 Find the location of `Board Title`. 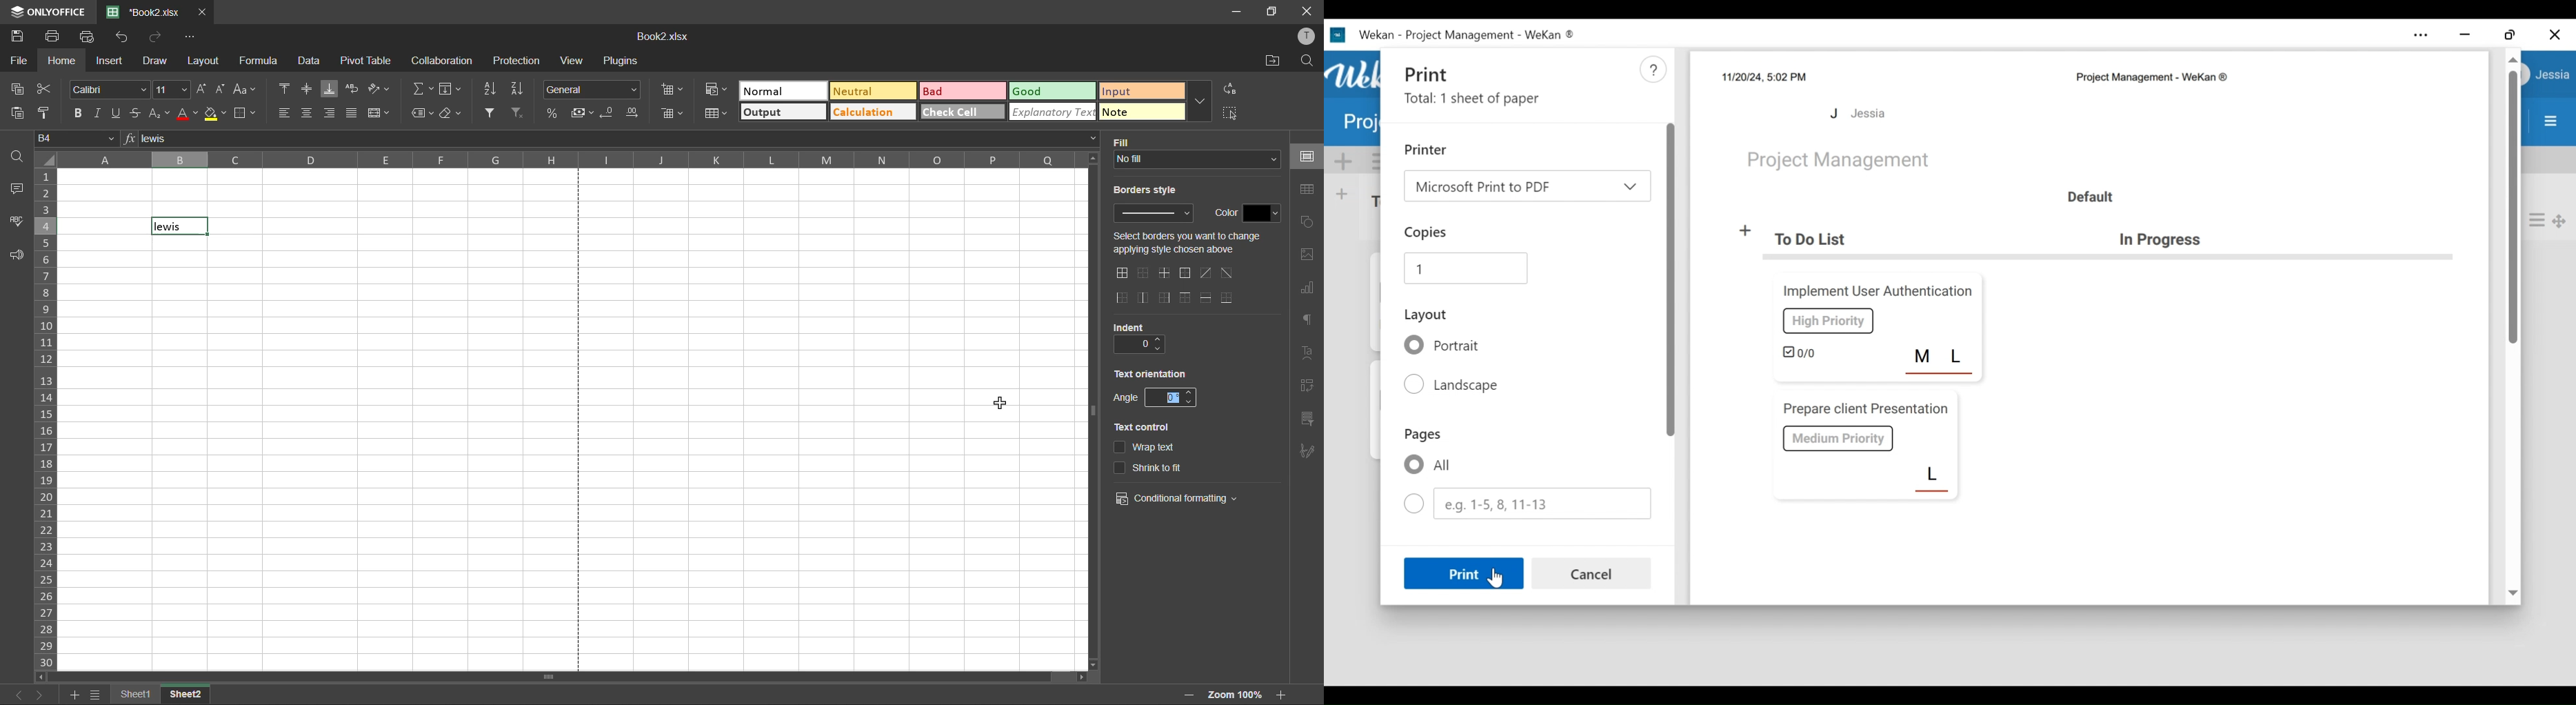

Board Title is located at coordinates (1840, 161).